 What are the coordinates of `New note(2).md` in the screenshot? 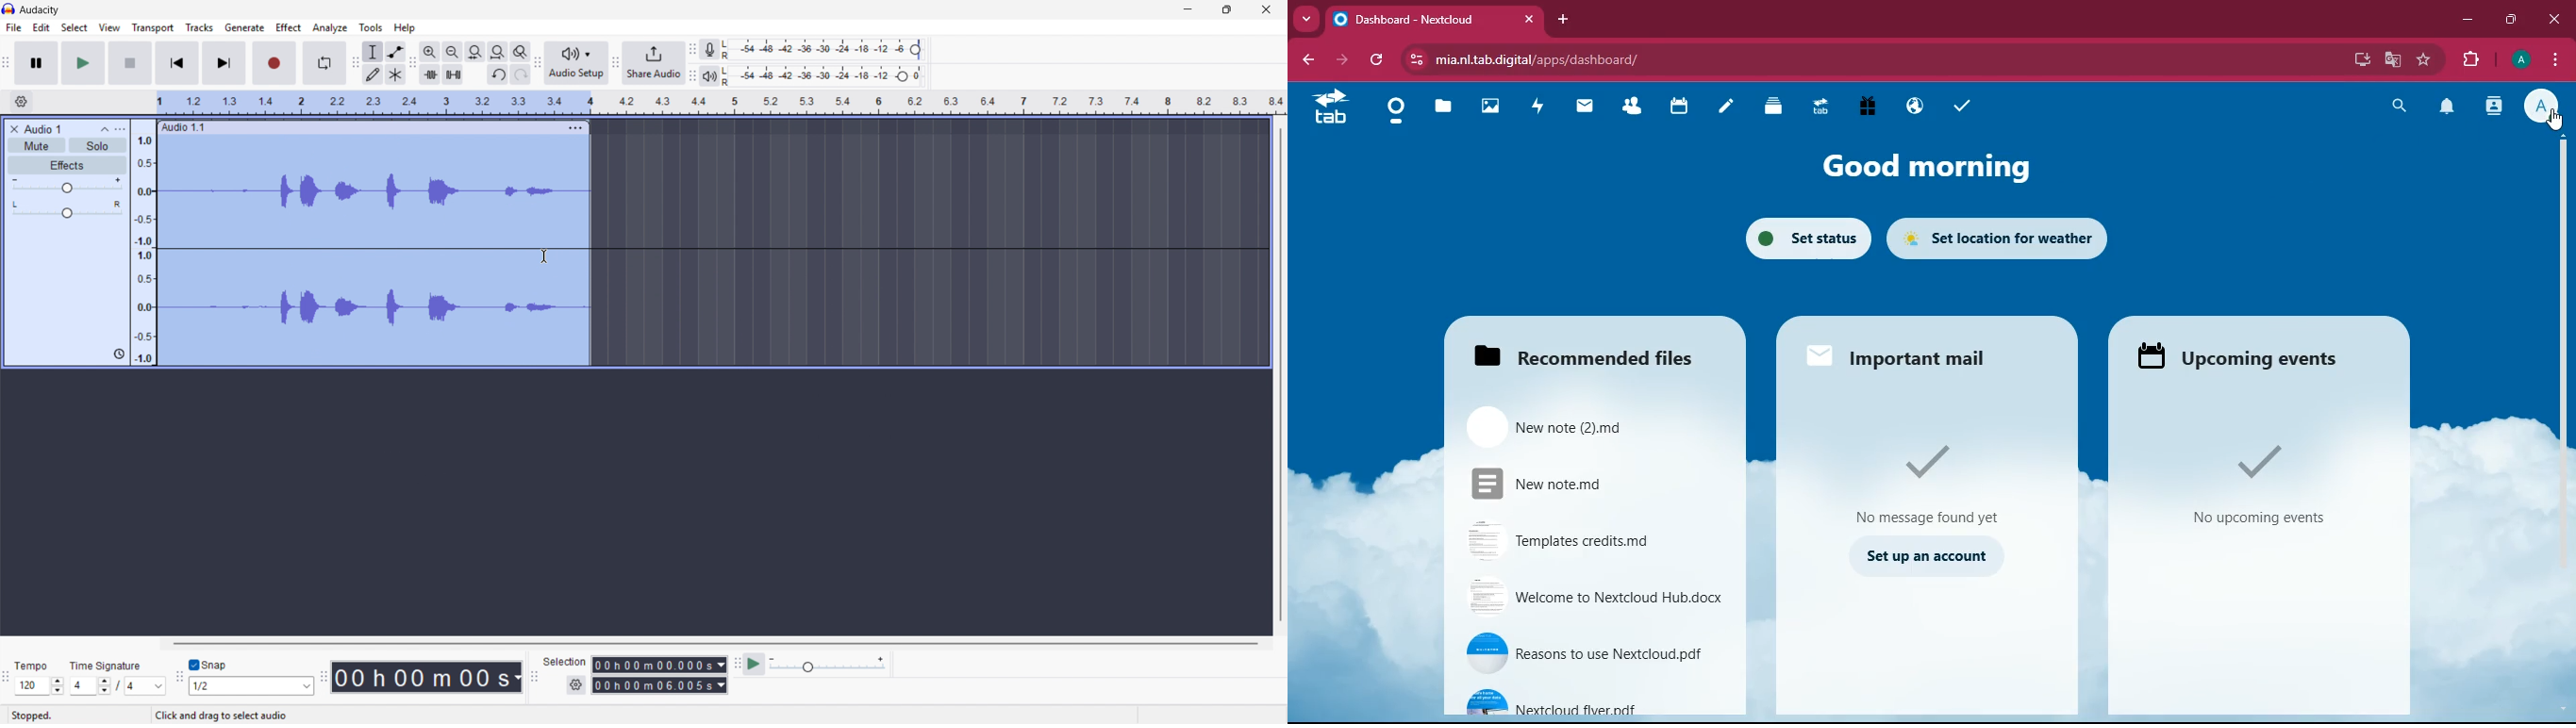 It's located at (1588, 425).